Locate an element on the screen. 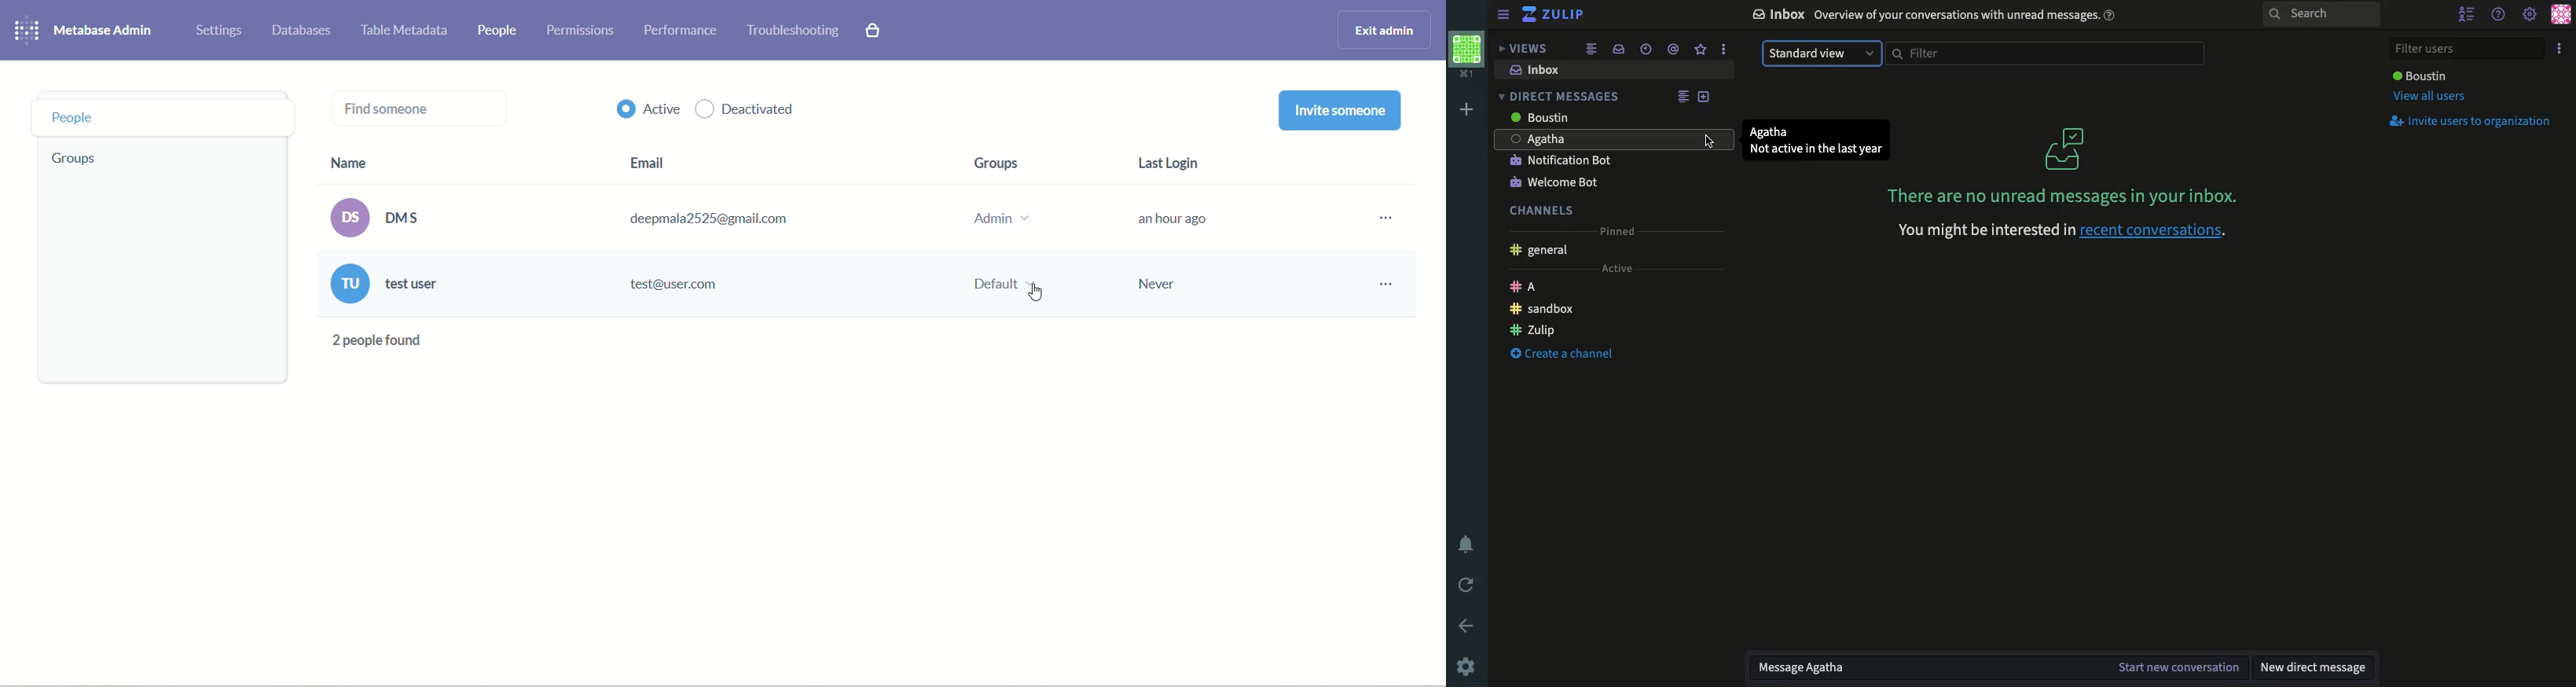  Add is located at coordinates (1707, 96).